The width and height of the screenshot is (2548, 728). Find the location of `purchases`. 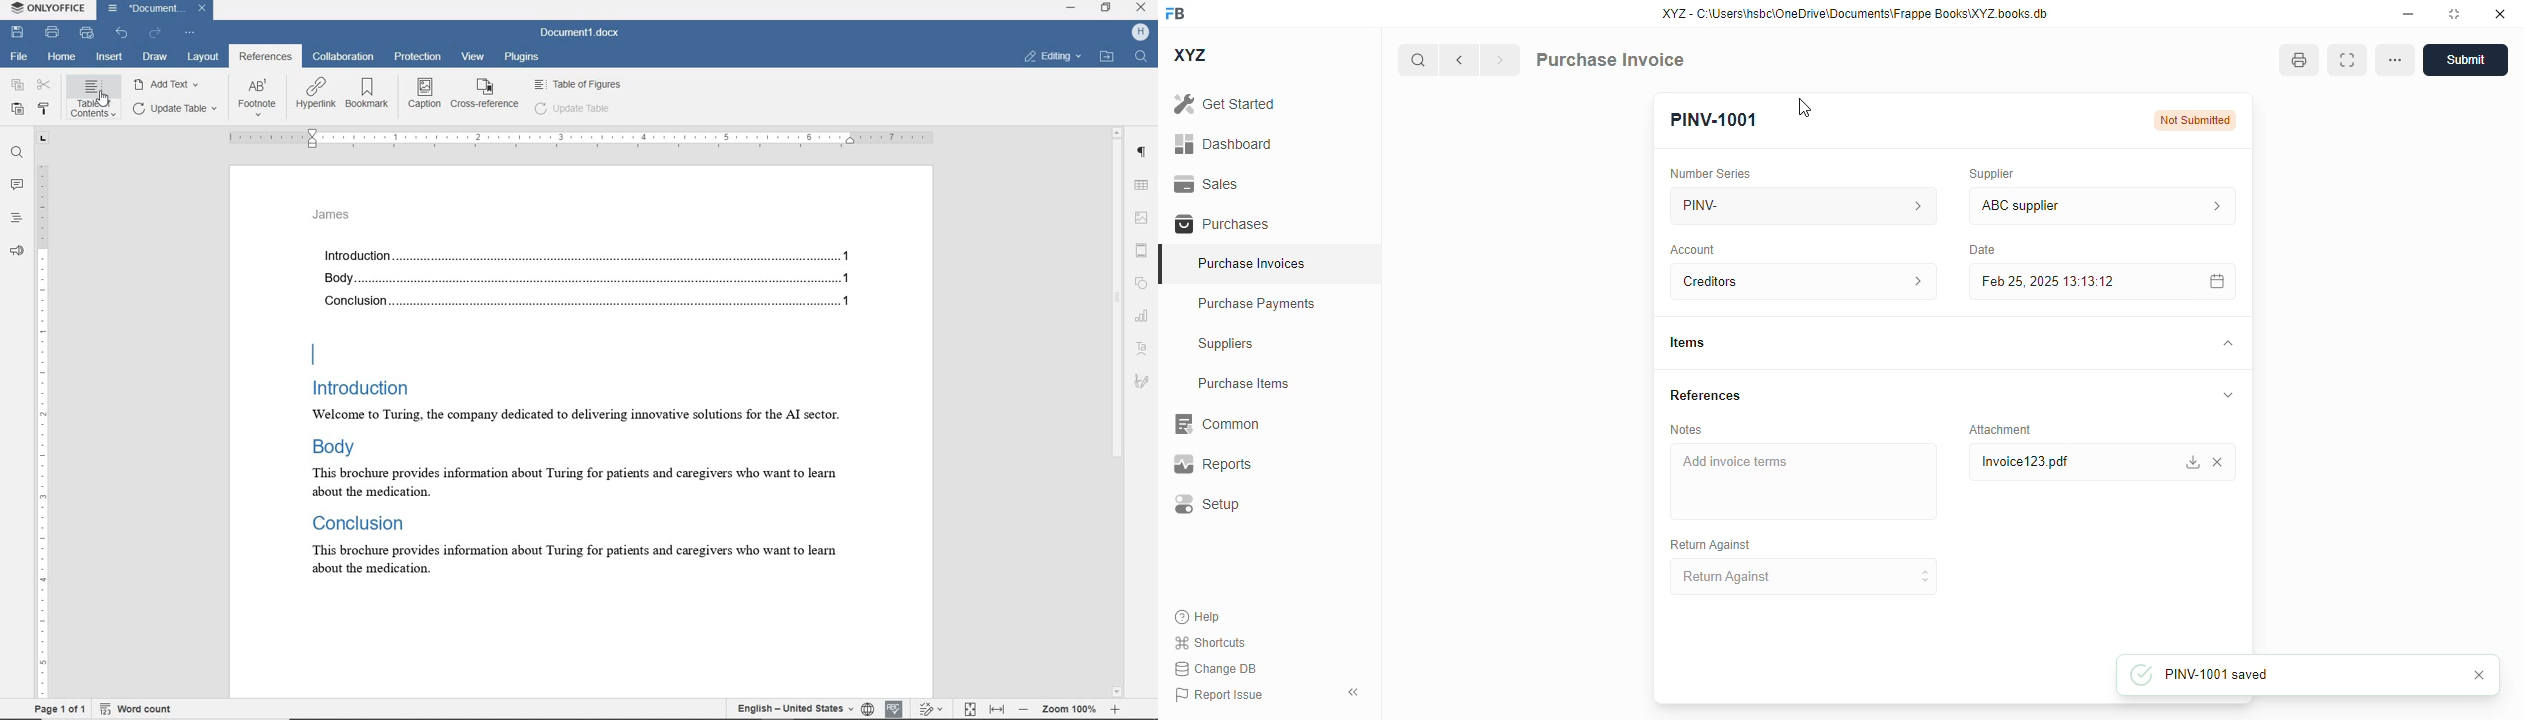

purchases is located at coordinates (1222, 224).